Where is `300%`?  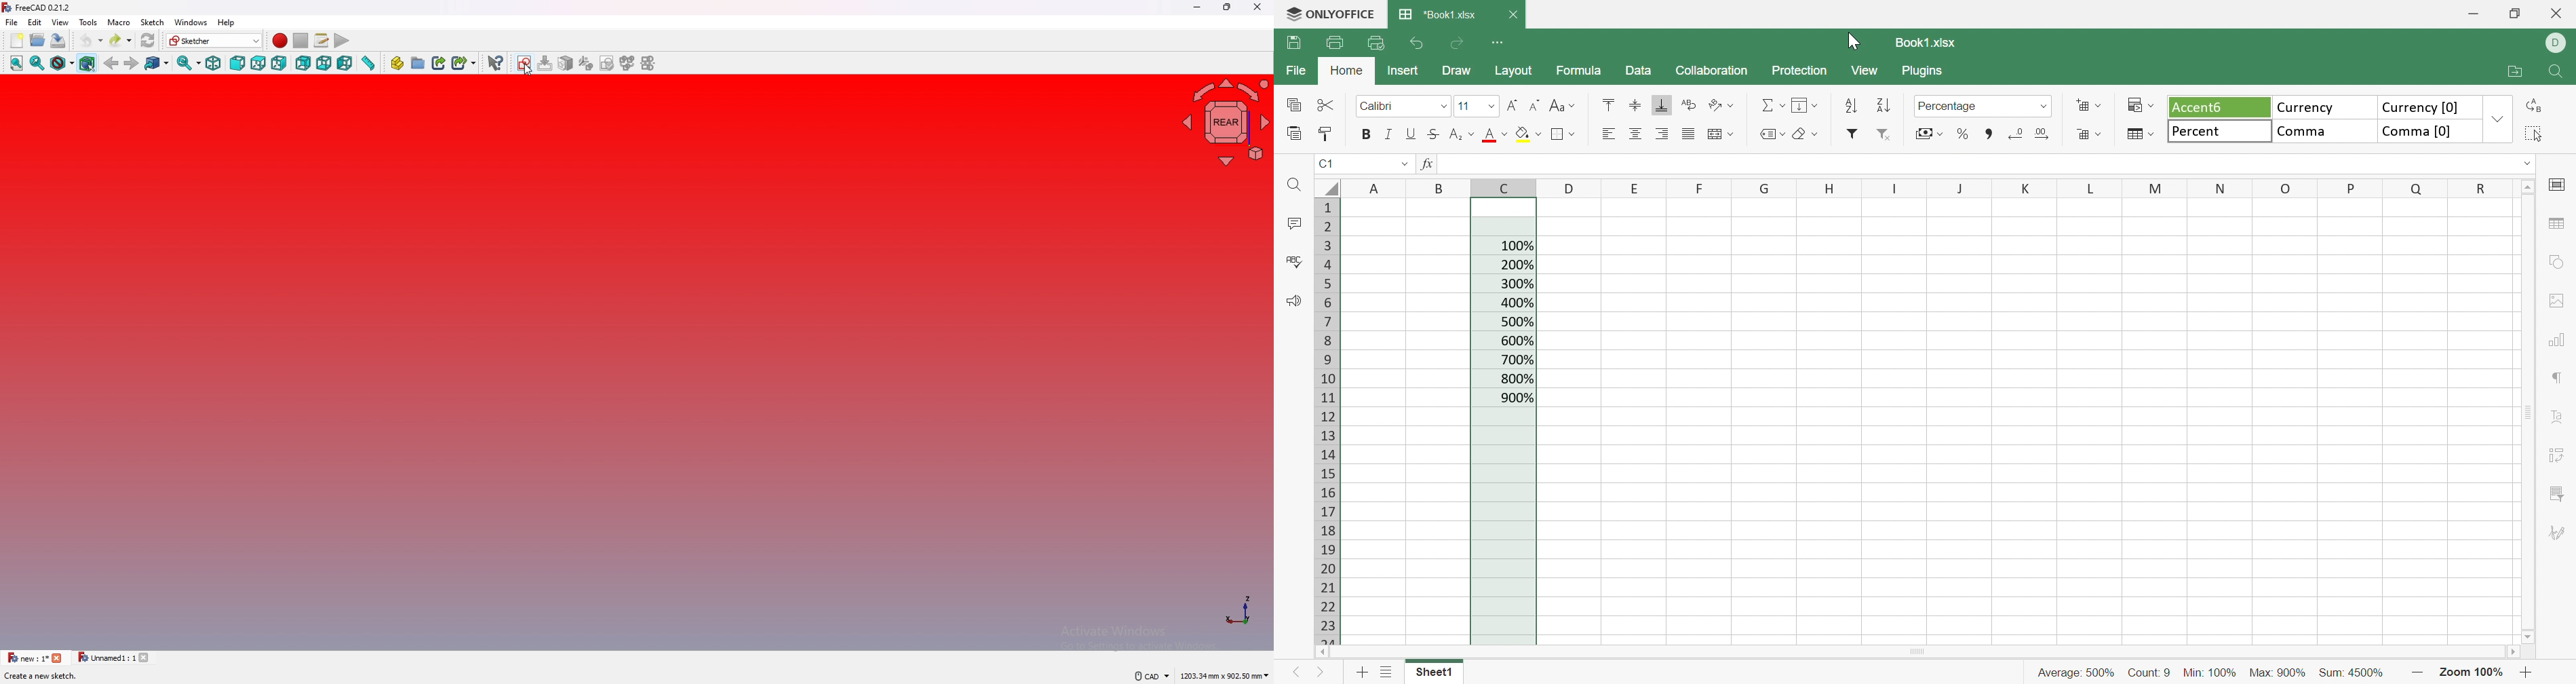 300% is located at coordinates (1515, 284).